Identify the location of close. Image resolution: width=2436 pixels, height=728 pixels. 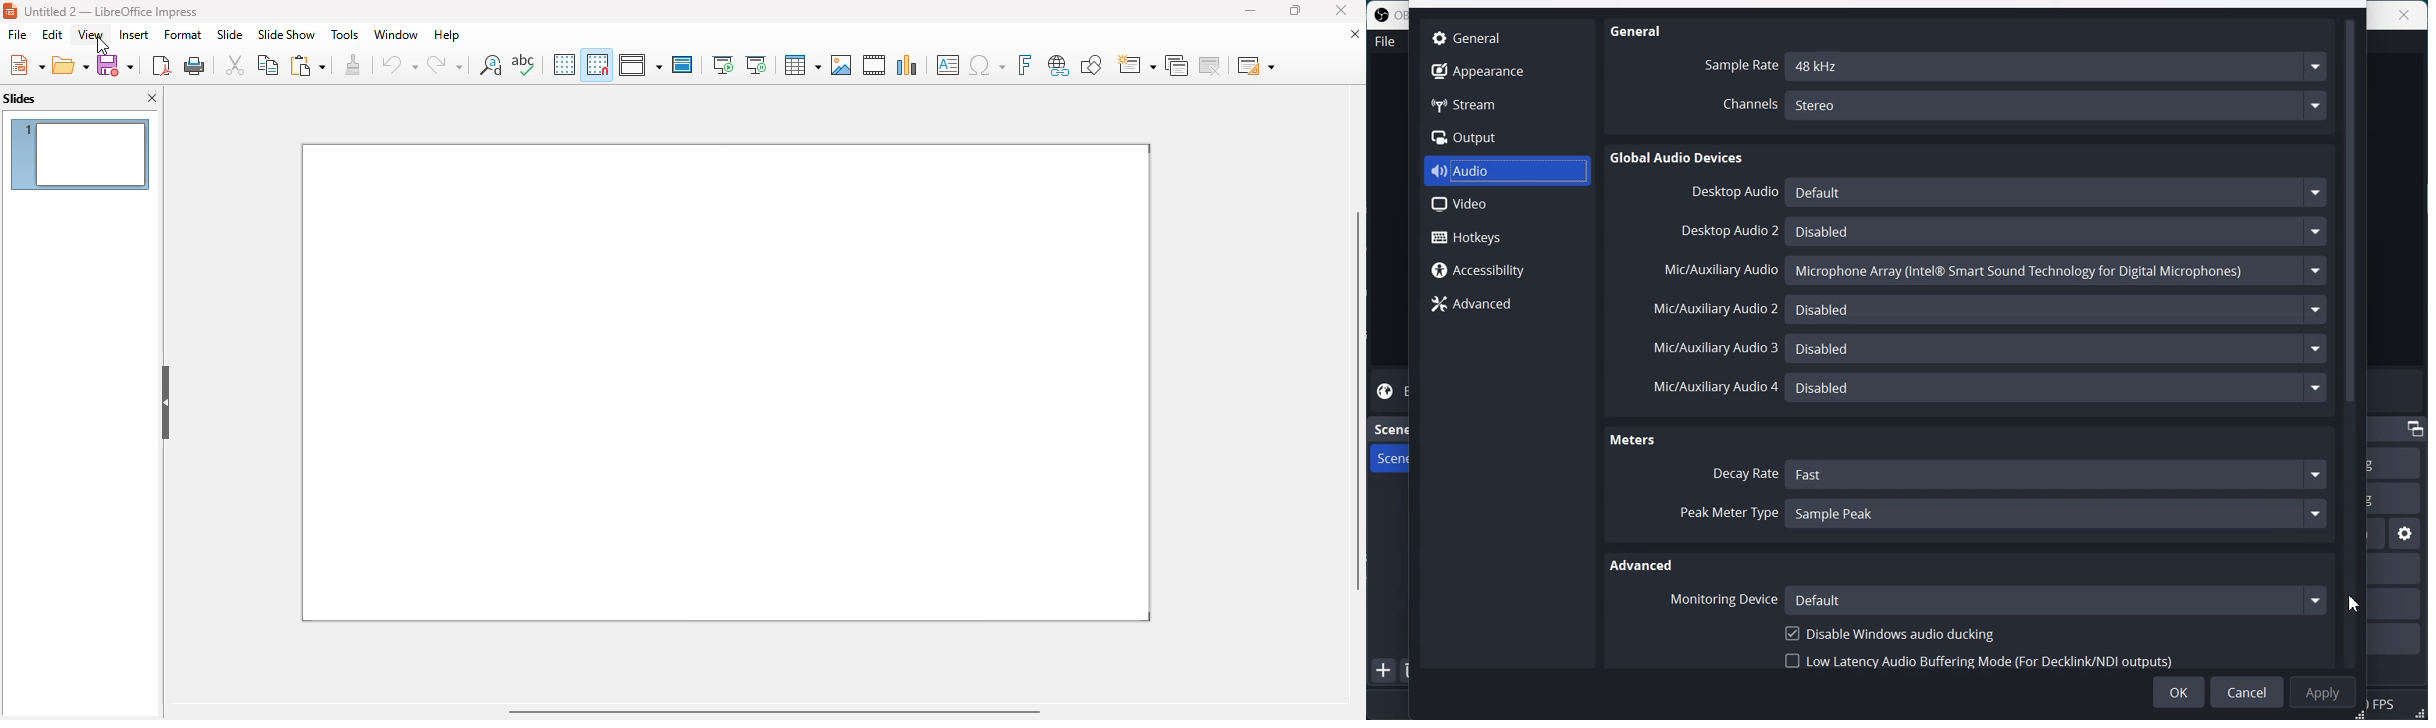
(1341, 10).